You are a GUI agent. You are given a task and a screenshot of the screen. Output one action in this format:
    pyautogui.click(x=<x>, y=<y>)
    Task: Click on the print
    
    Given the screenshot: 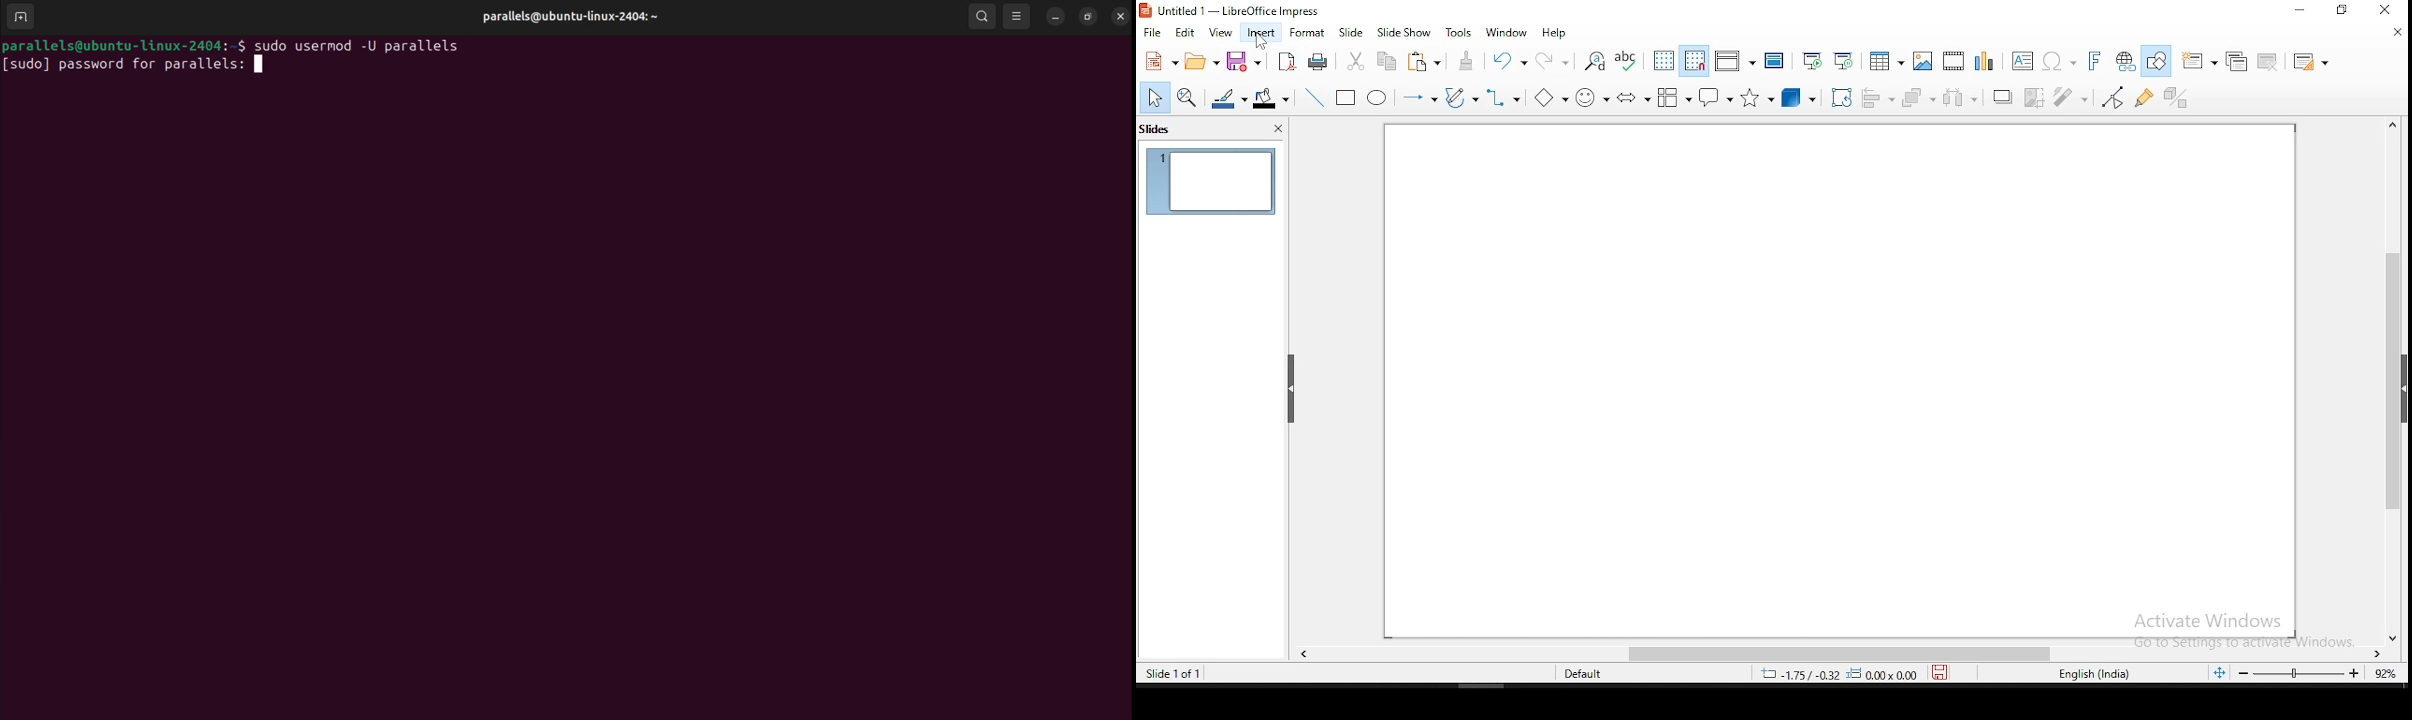 What is the action you would take?
    pyautogui.click(x=1320, y=63)
    